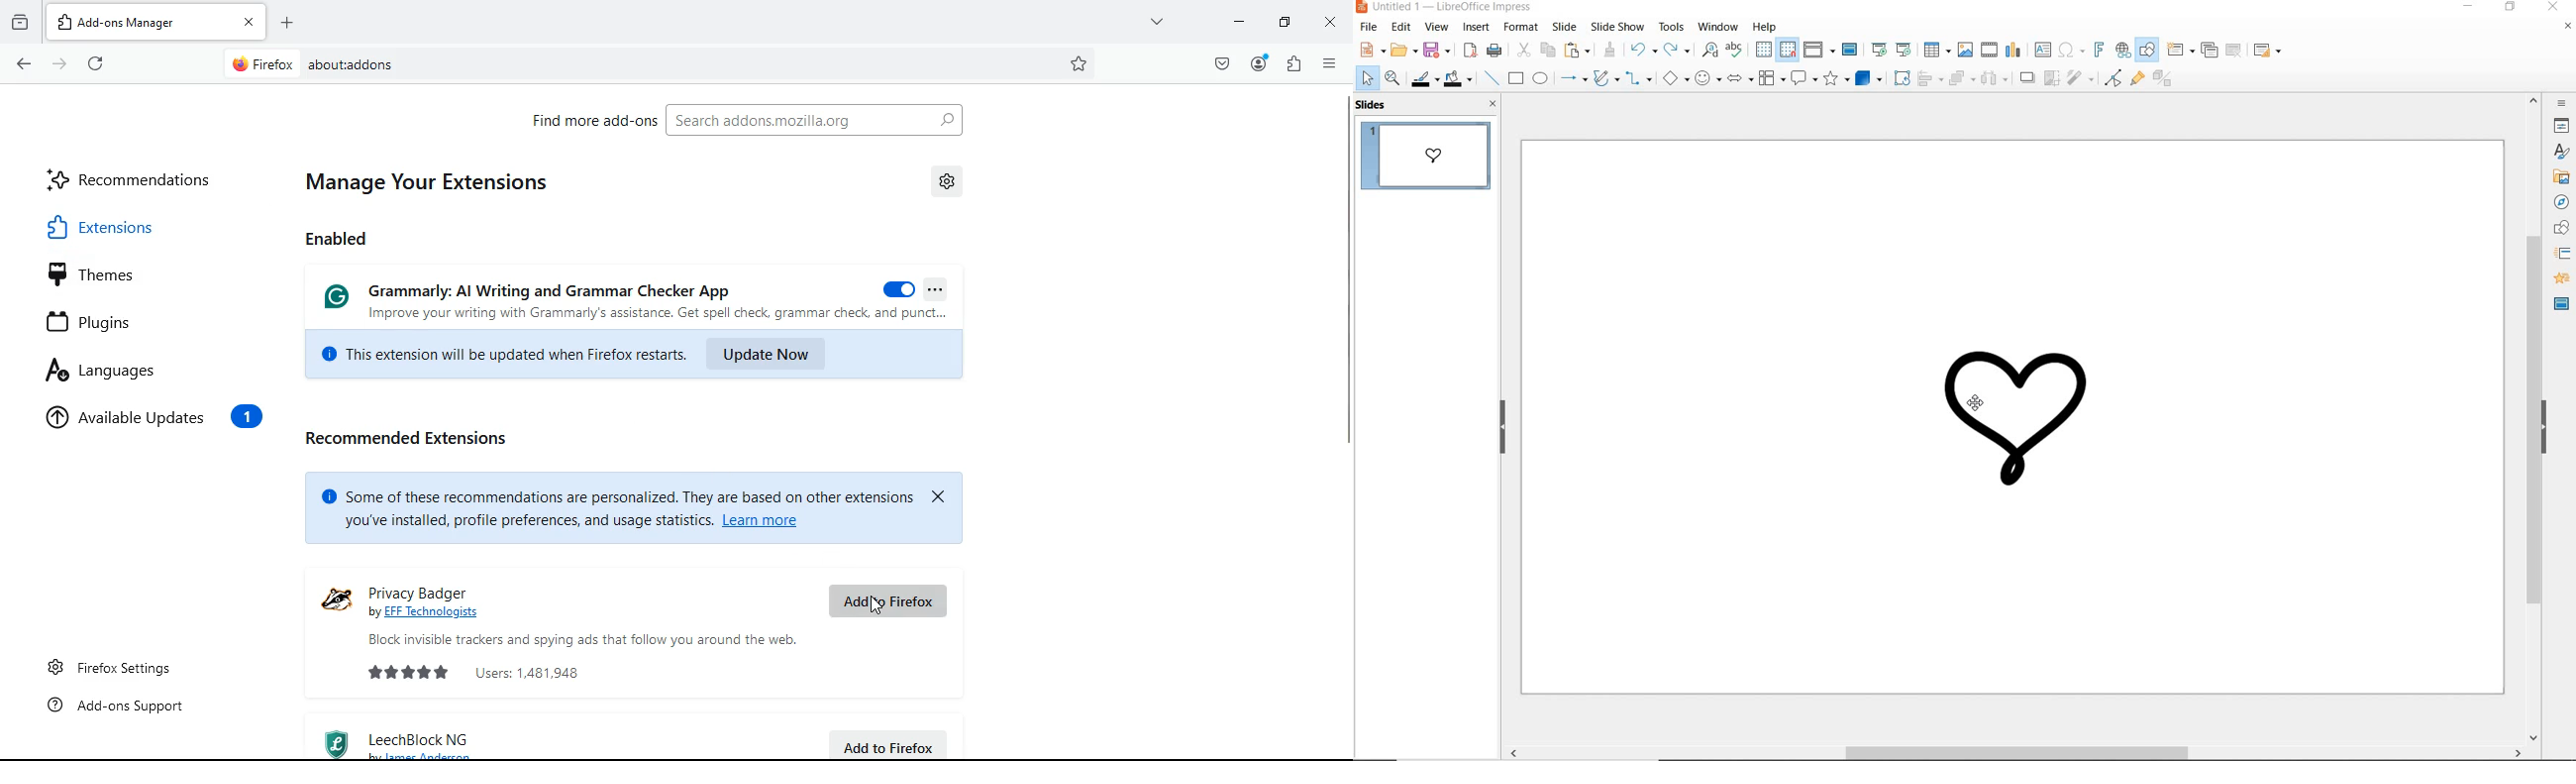 This screenshot has height=784, width=2576. I want to click on curves & polygons, so click(1606, 78).